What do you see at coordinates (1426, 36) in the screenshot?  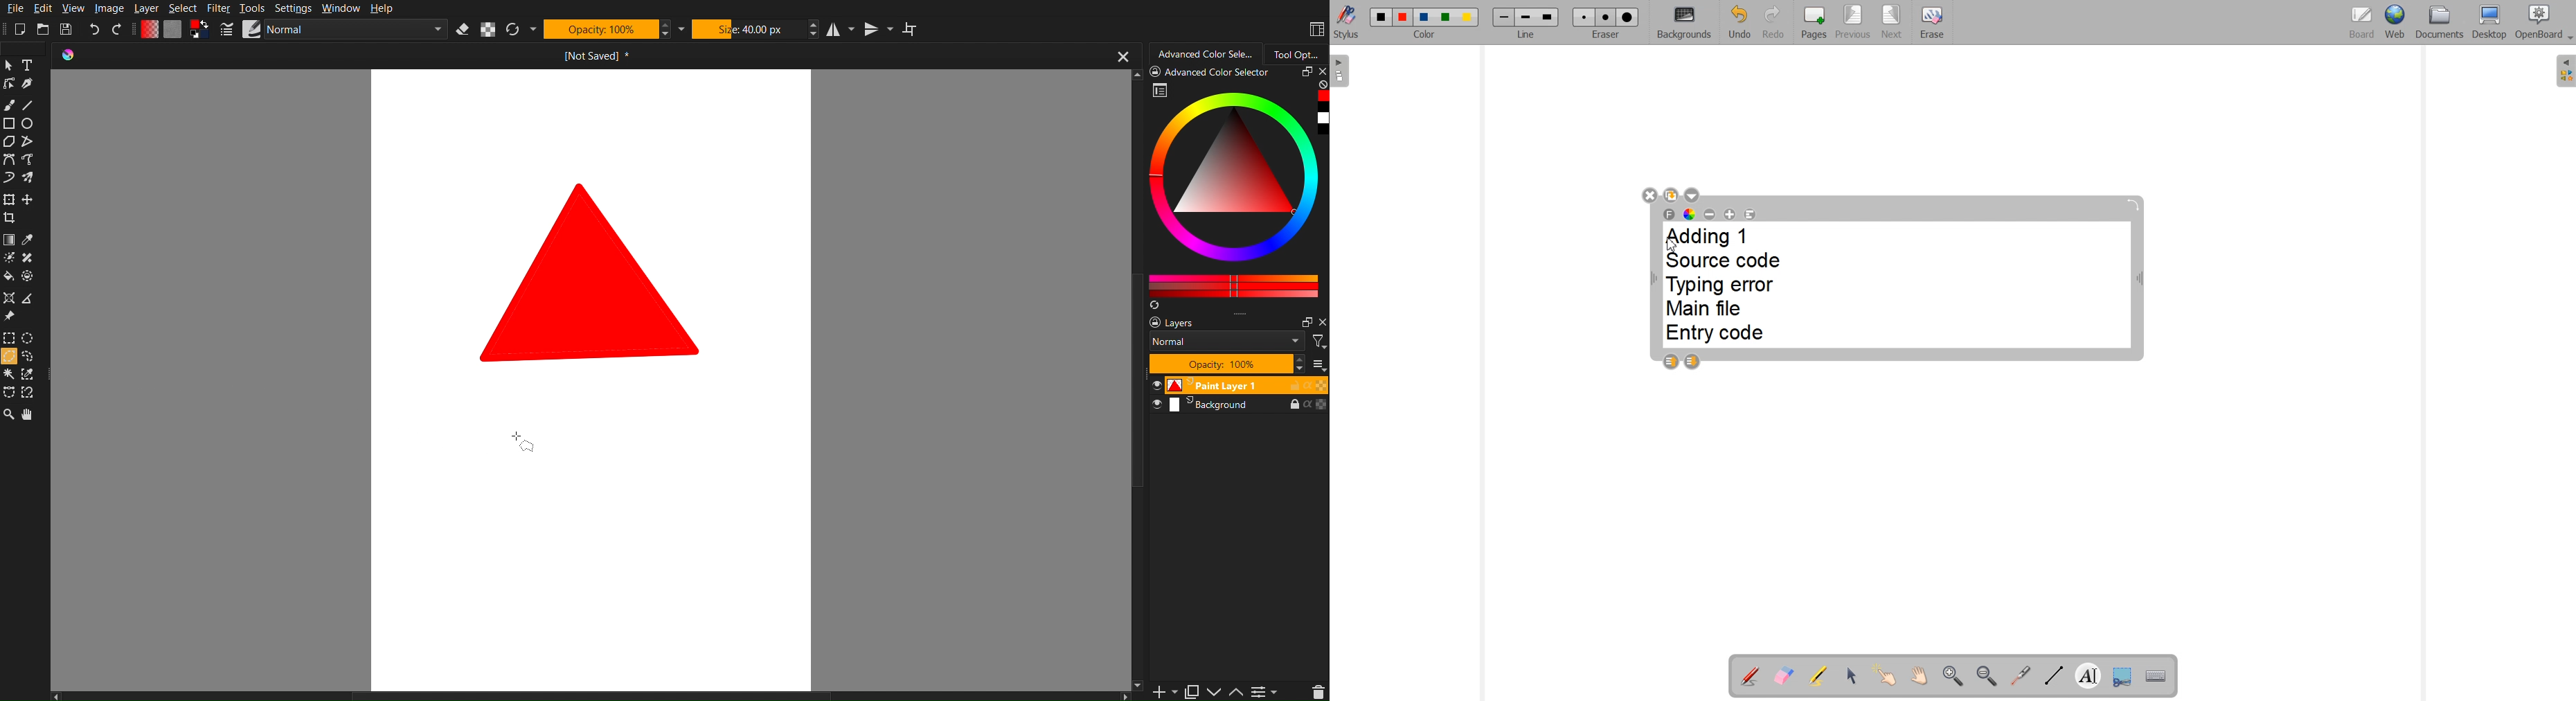 I see `Color` at bounding box center [1426, 36].